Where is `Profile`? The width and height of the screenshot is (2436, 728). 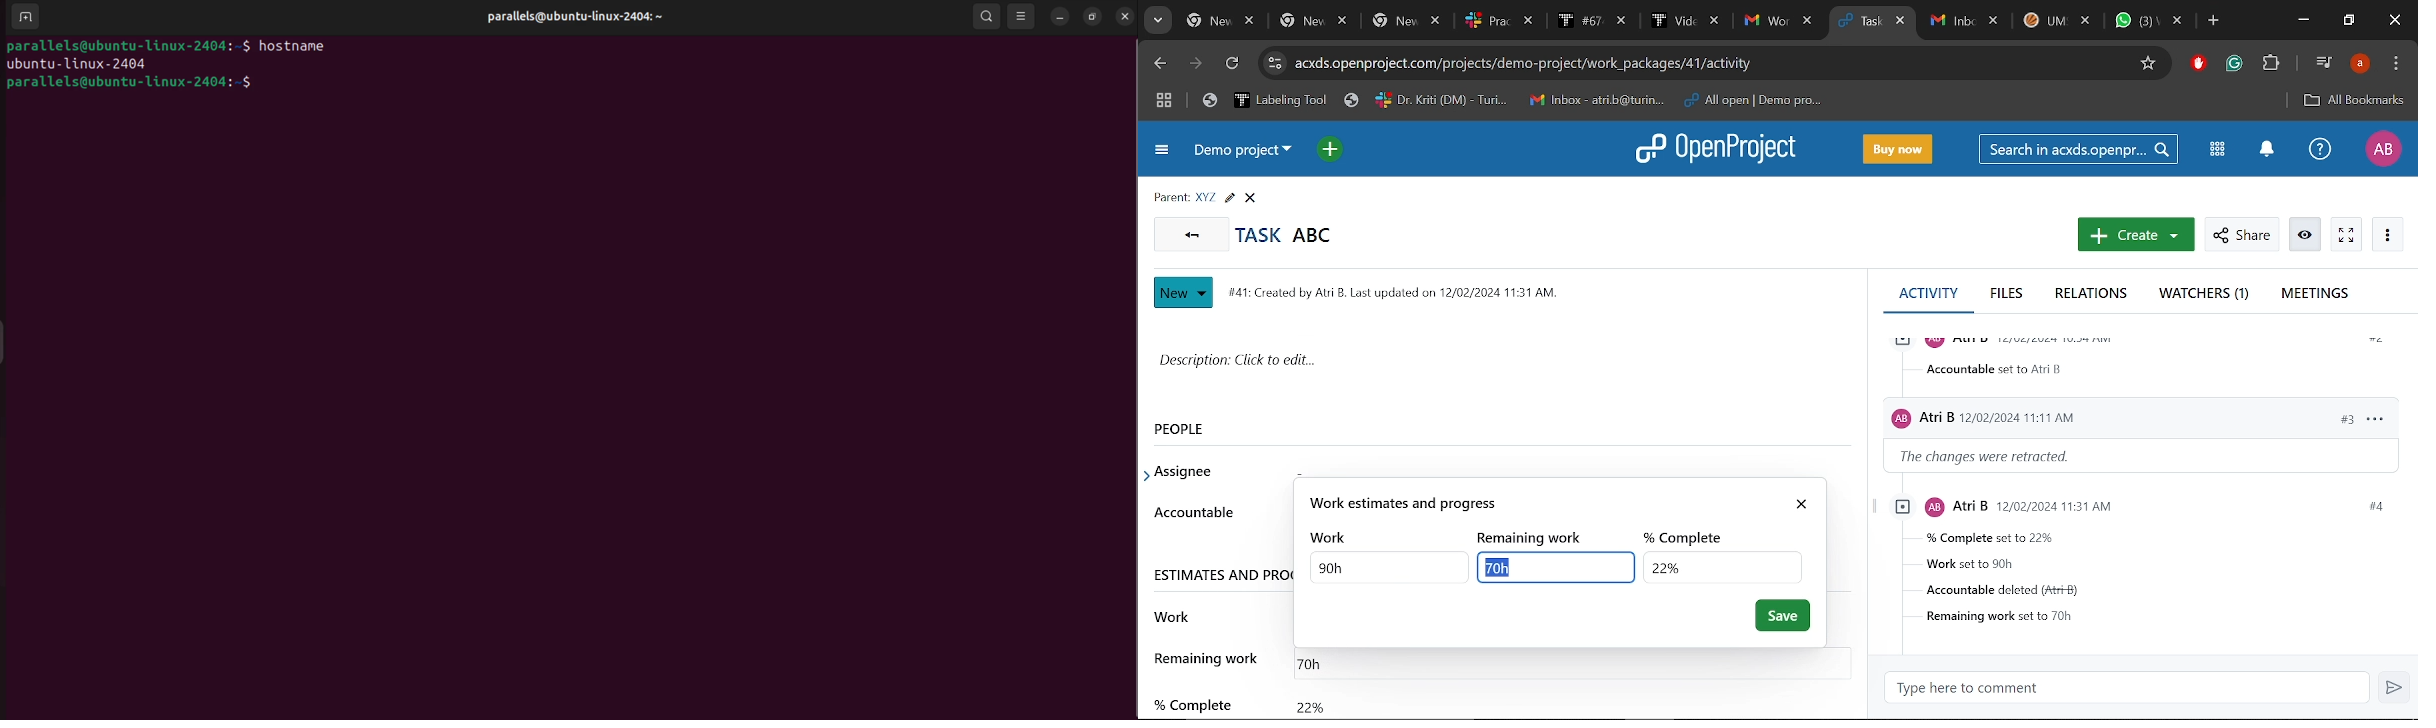
Profile is located at coordinates (2382, 149).